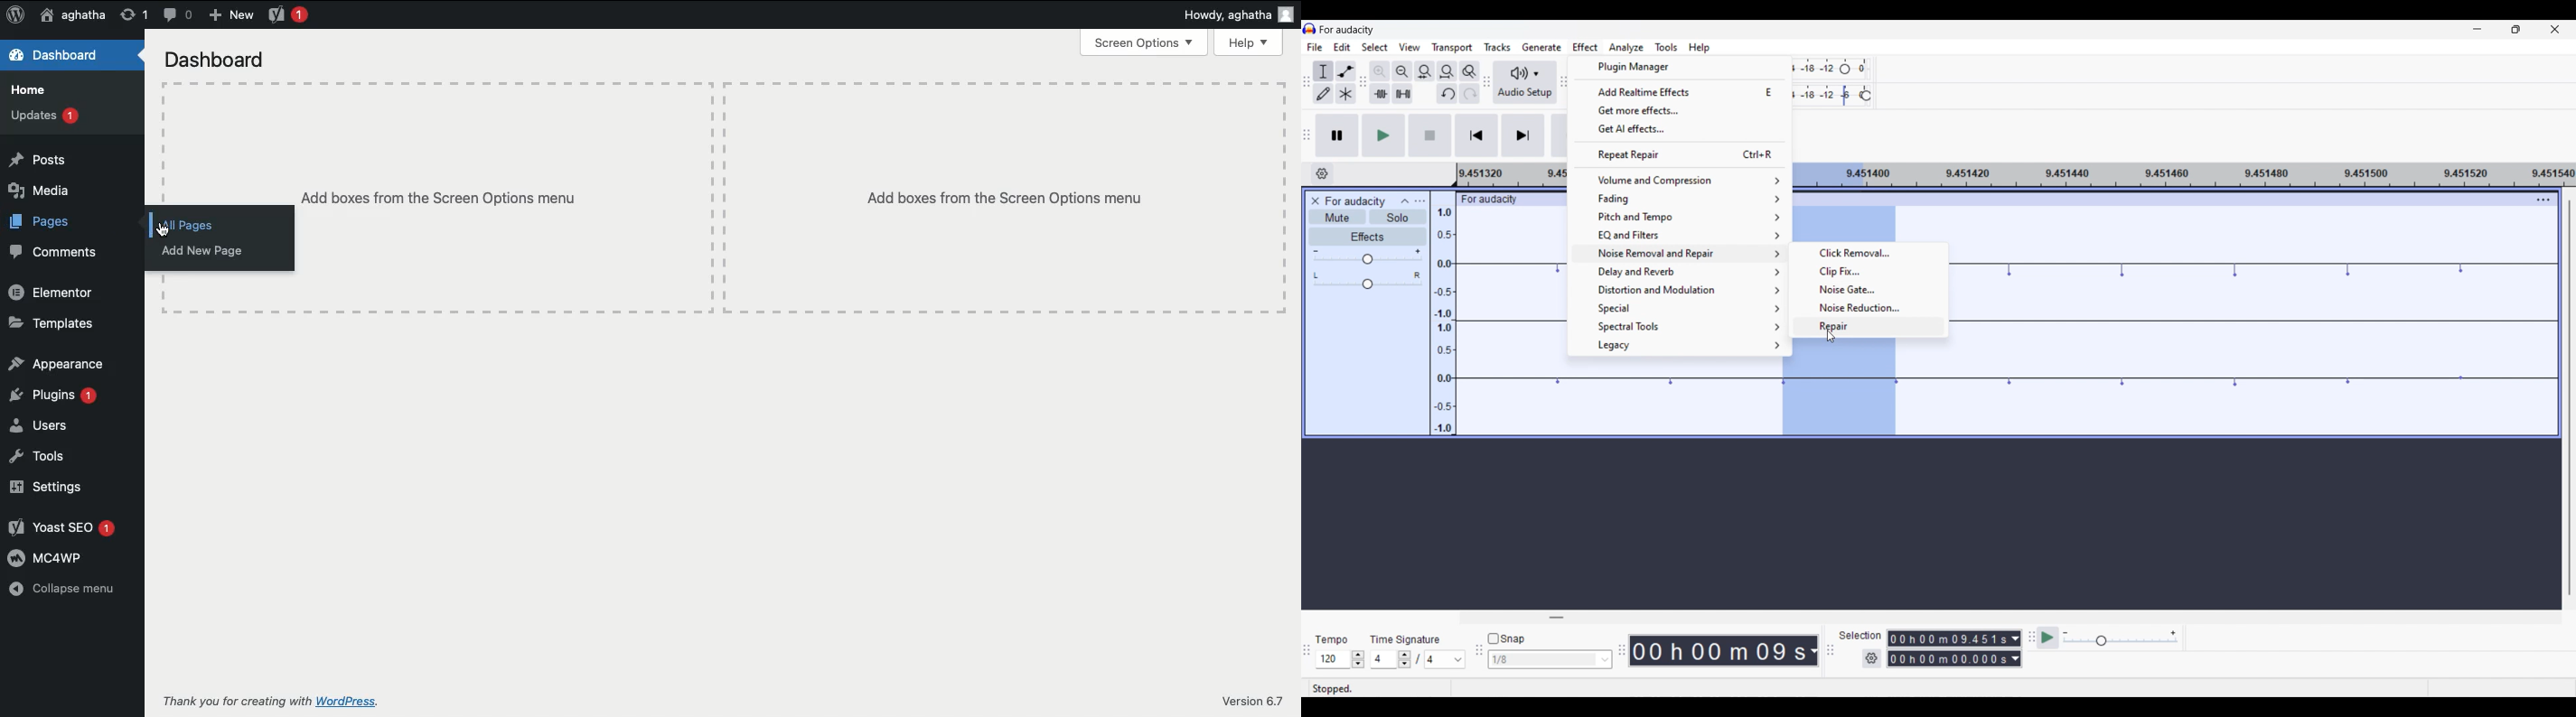 Image resolution: width=2576 pixels, height=728 pixels. Describe the element at coordinates (1947, 649) in the screenshot. I see `Selection duration` at that location.